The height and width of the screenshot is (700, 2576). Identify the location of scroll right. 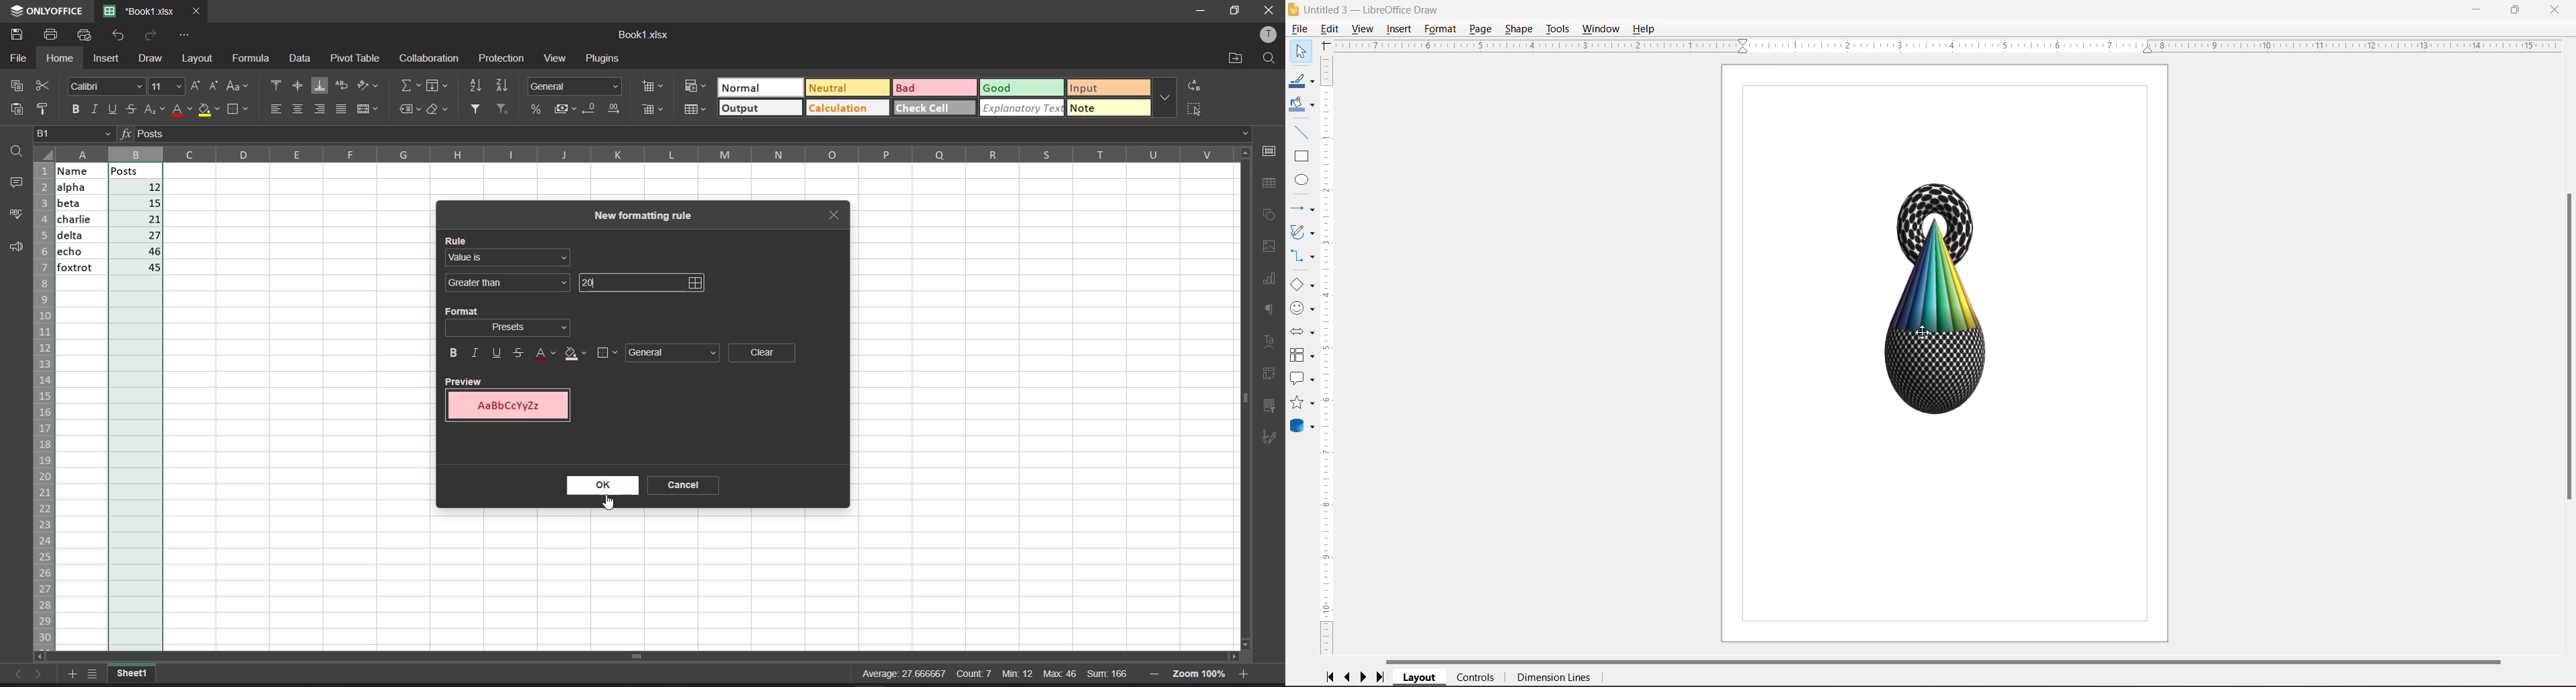
(1231, 658).